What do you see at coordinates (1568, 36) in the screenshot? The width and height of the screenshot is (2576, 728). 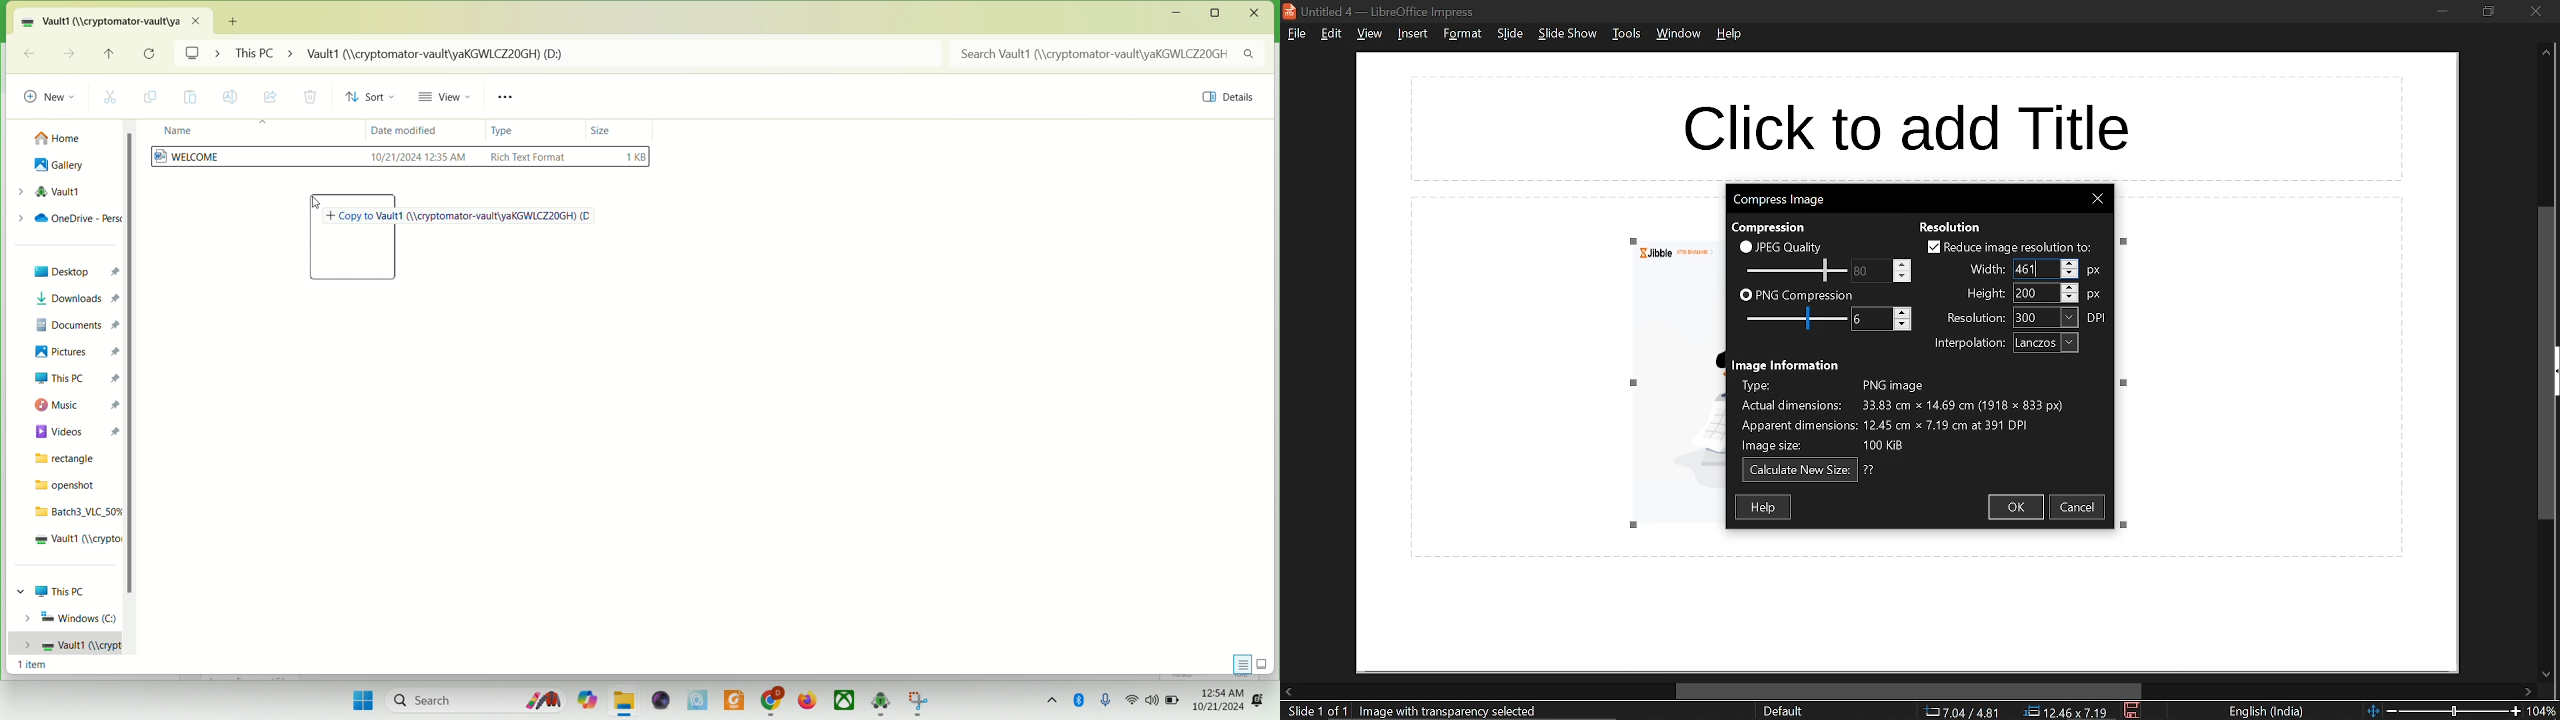 I see `slide show` at bounding box center [1568, 36].